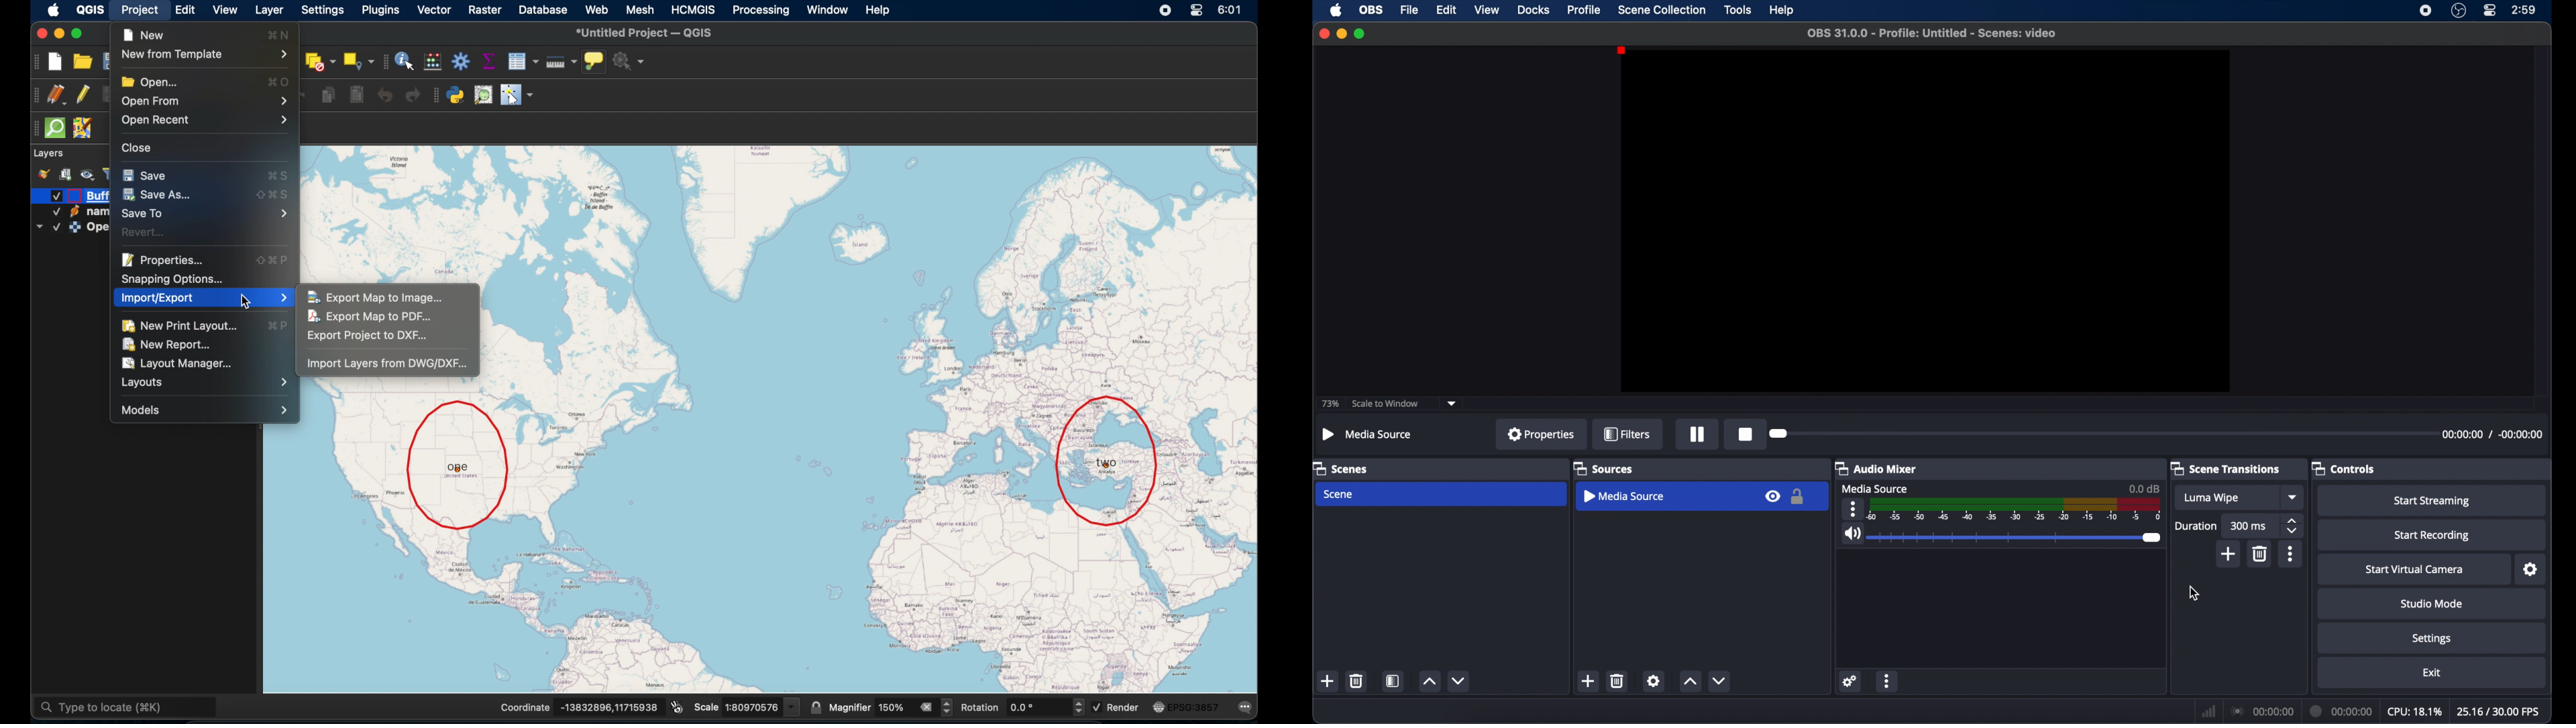 Image resolution: width=2576 pixels, height=728 pixels. What do you see at coordinates (2261, 554) in the screenshot?
I see `delete` at bounding box center [2261, 554].